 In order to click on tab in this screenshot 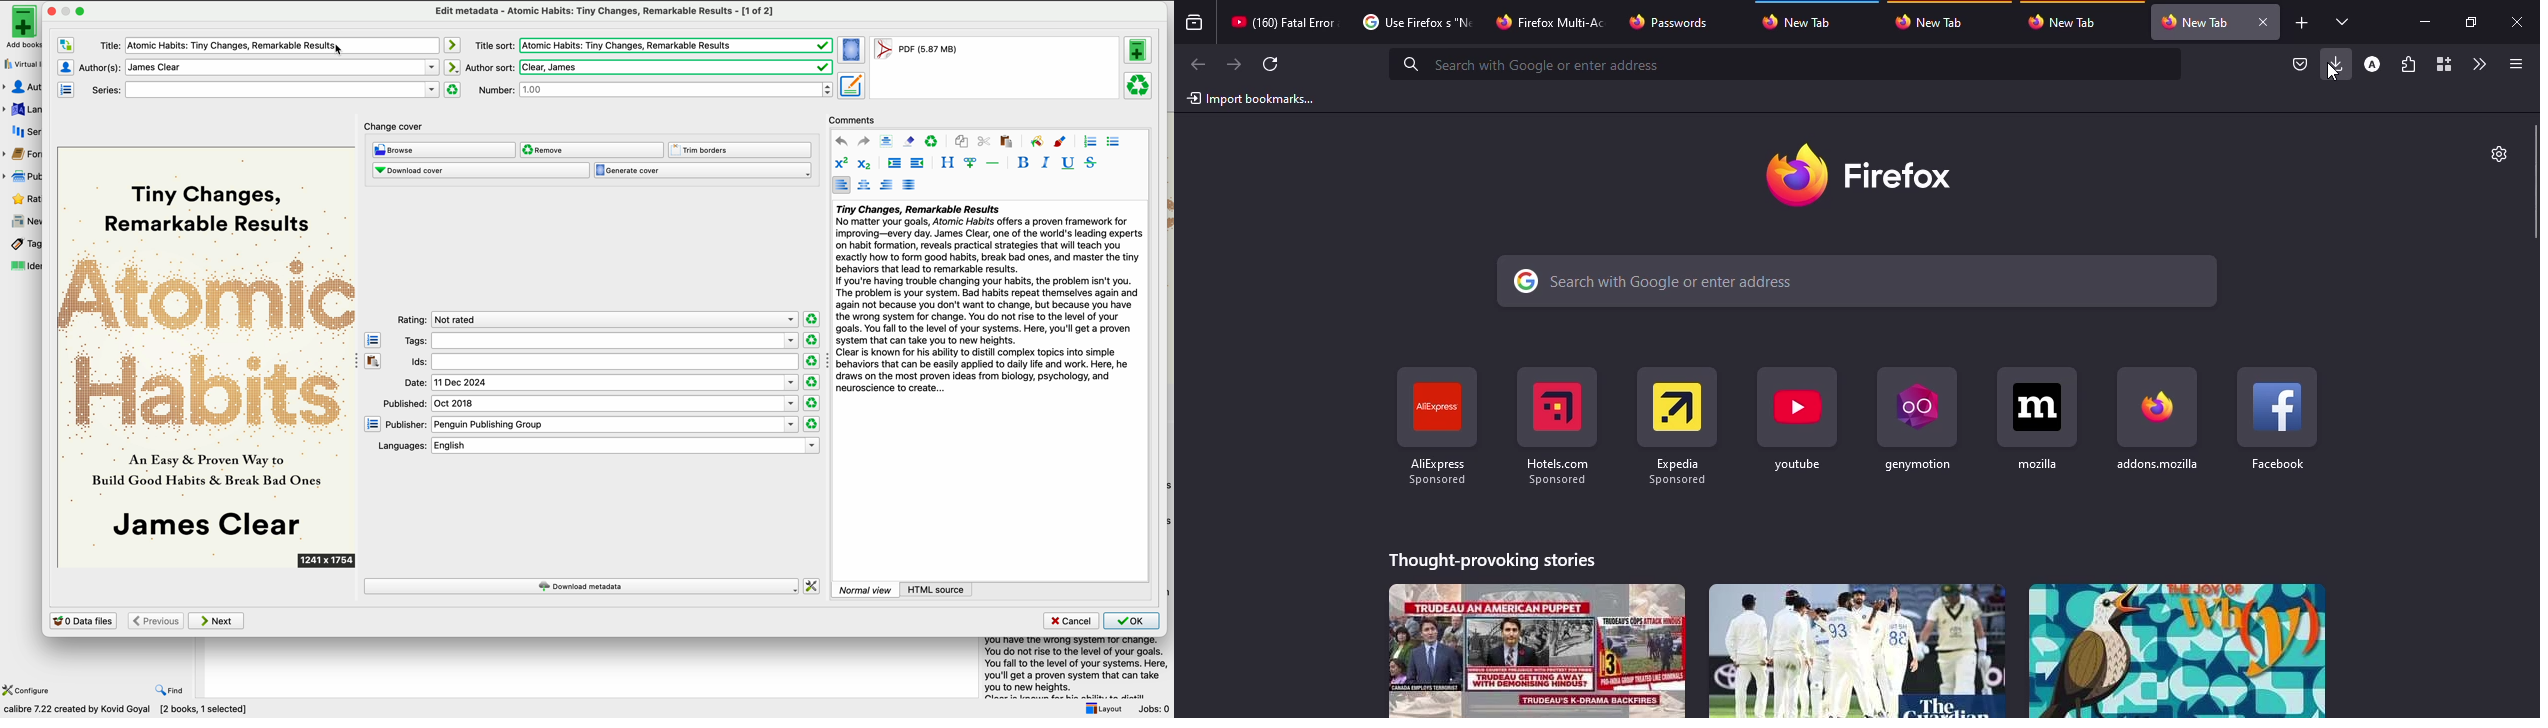, I will do `click(1283, 22)`.